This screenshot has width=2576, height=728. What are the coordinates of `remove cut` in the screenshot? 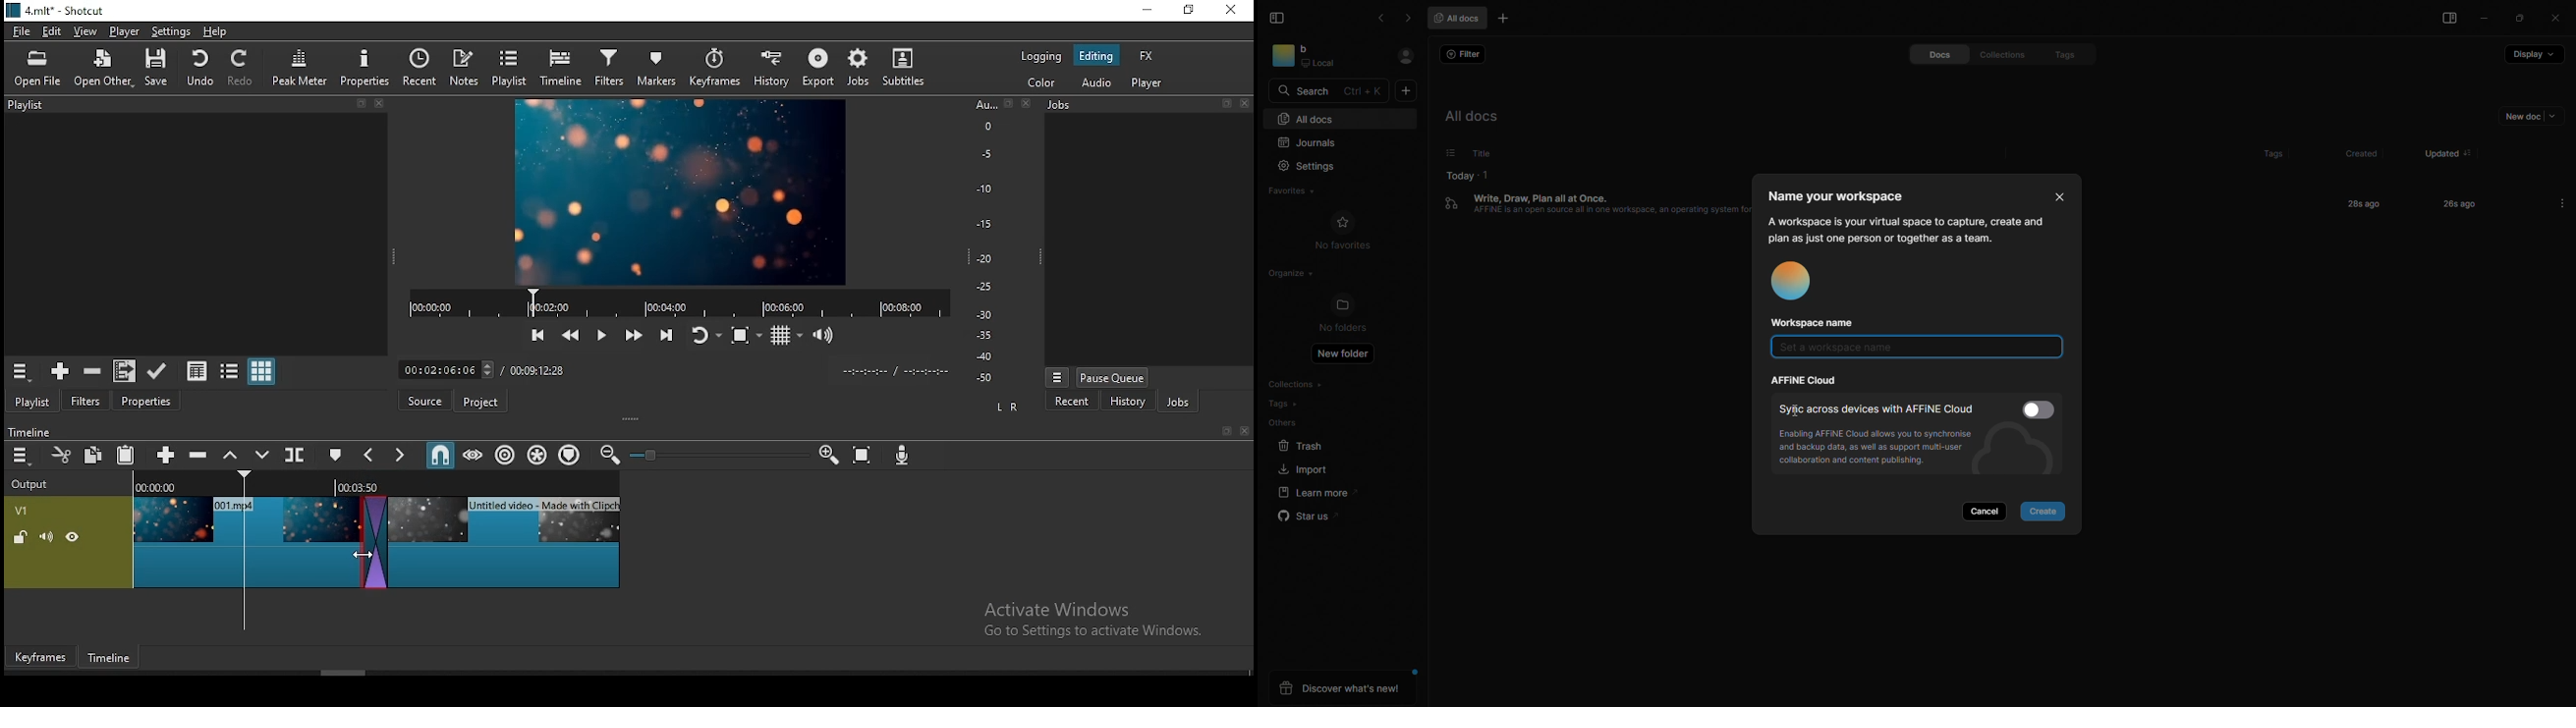 It's located at (92, 371).